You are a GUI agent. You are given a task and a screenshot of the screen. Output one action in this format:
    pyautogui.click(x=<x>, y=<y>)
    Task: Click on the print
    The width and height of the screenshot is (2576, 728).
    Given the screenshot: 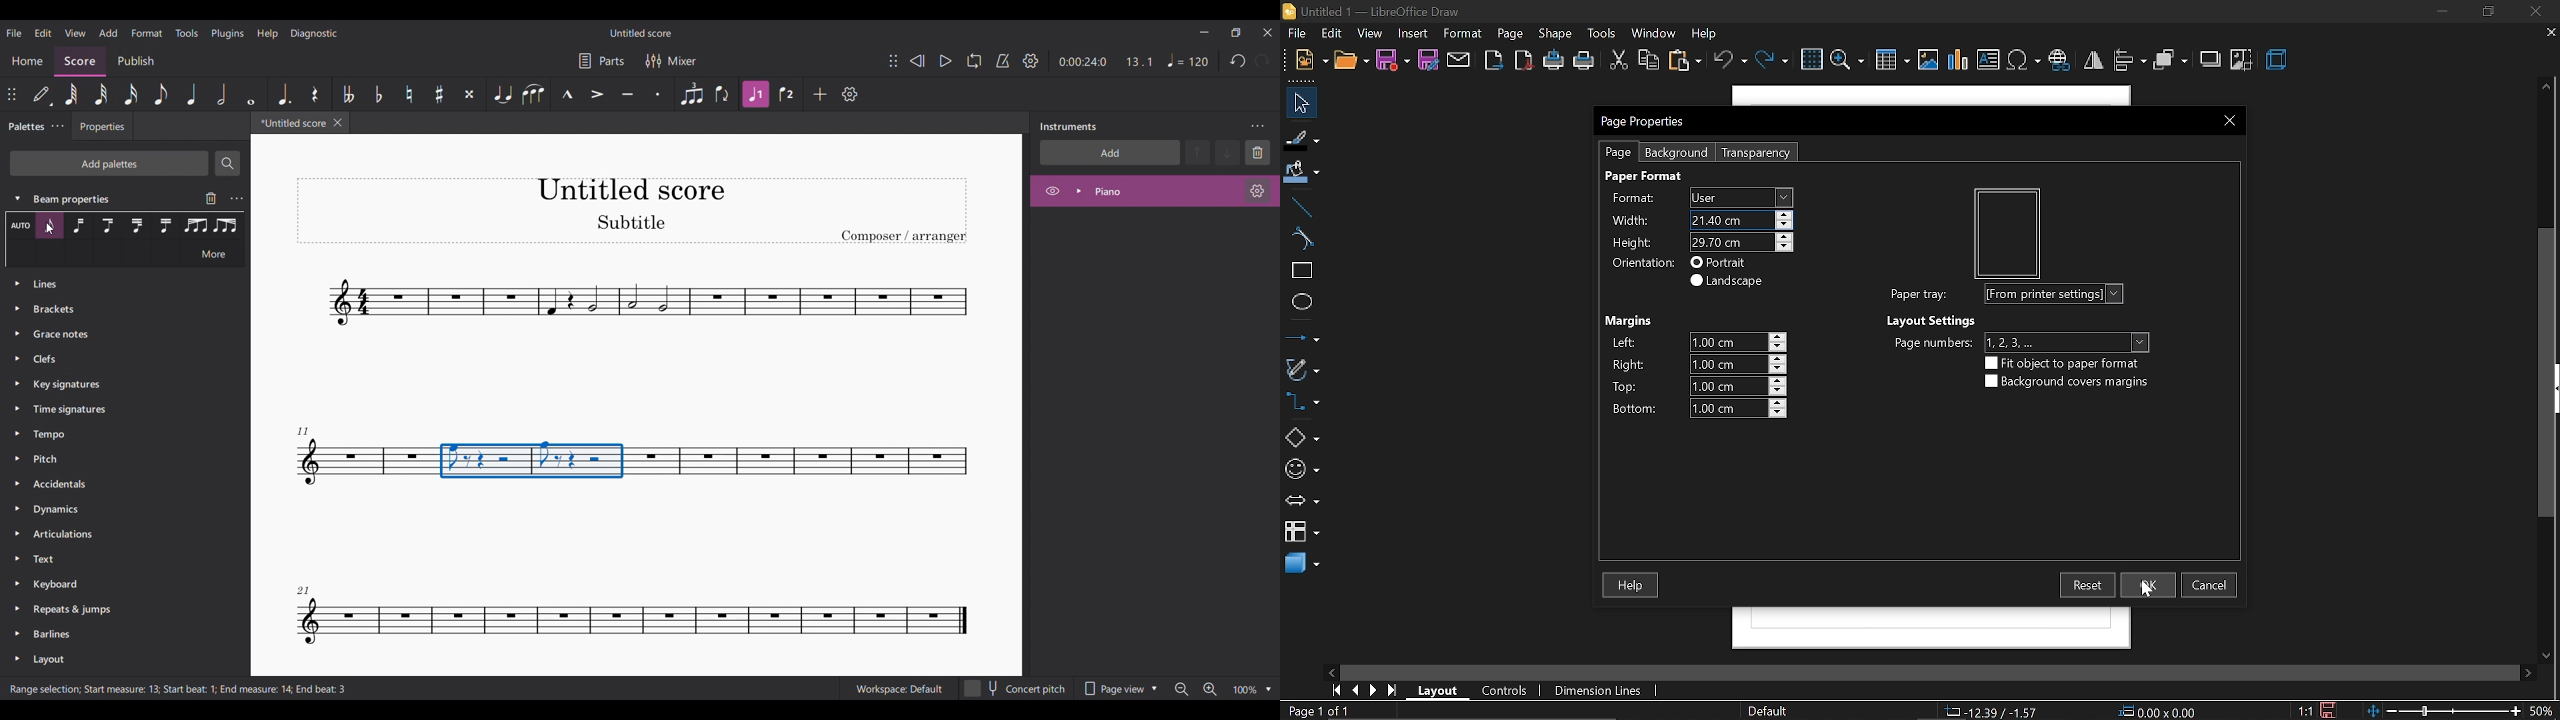 What is the action you would take?
    pyautogui.click(x=1584, y=63)
    